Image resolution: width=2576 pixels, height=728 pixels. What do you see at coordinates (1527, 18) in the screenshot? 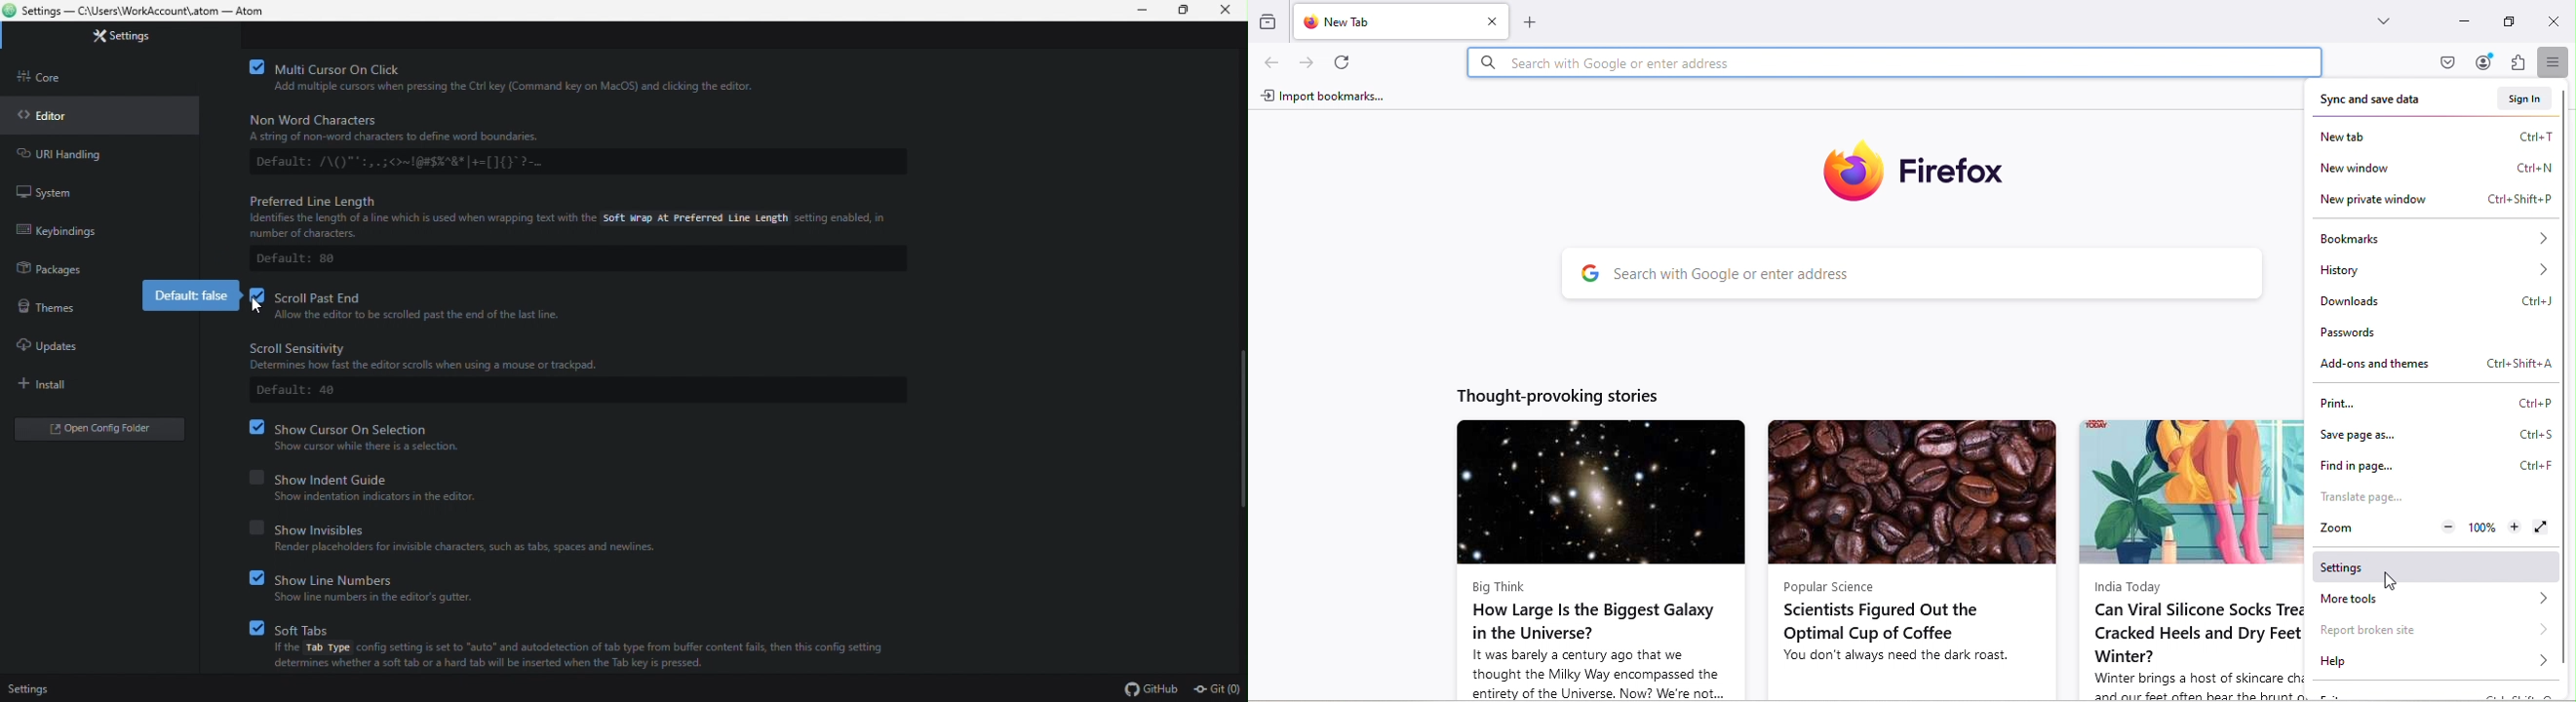
I see `Open a new tab` at bounding box center [1527, 18].